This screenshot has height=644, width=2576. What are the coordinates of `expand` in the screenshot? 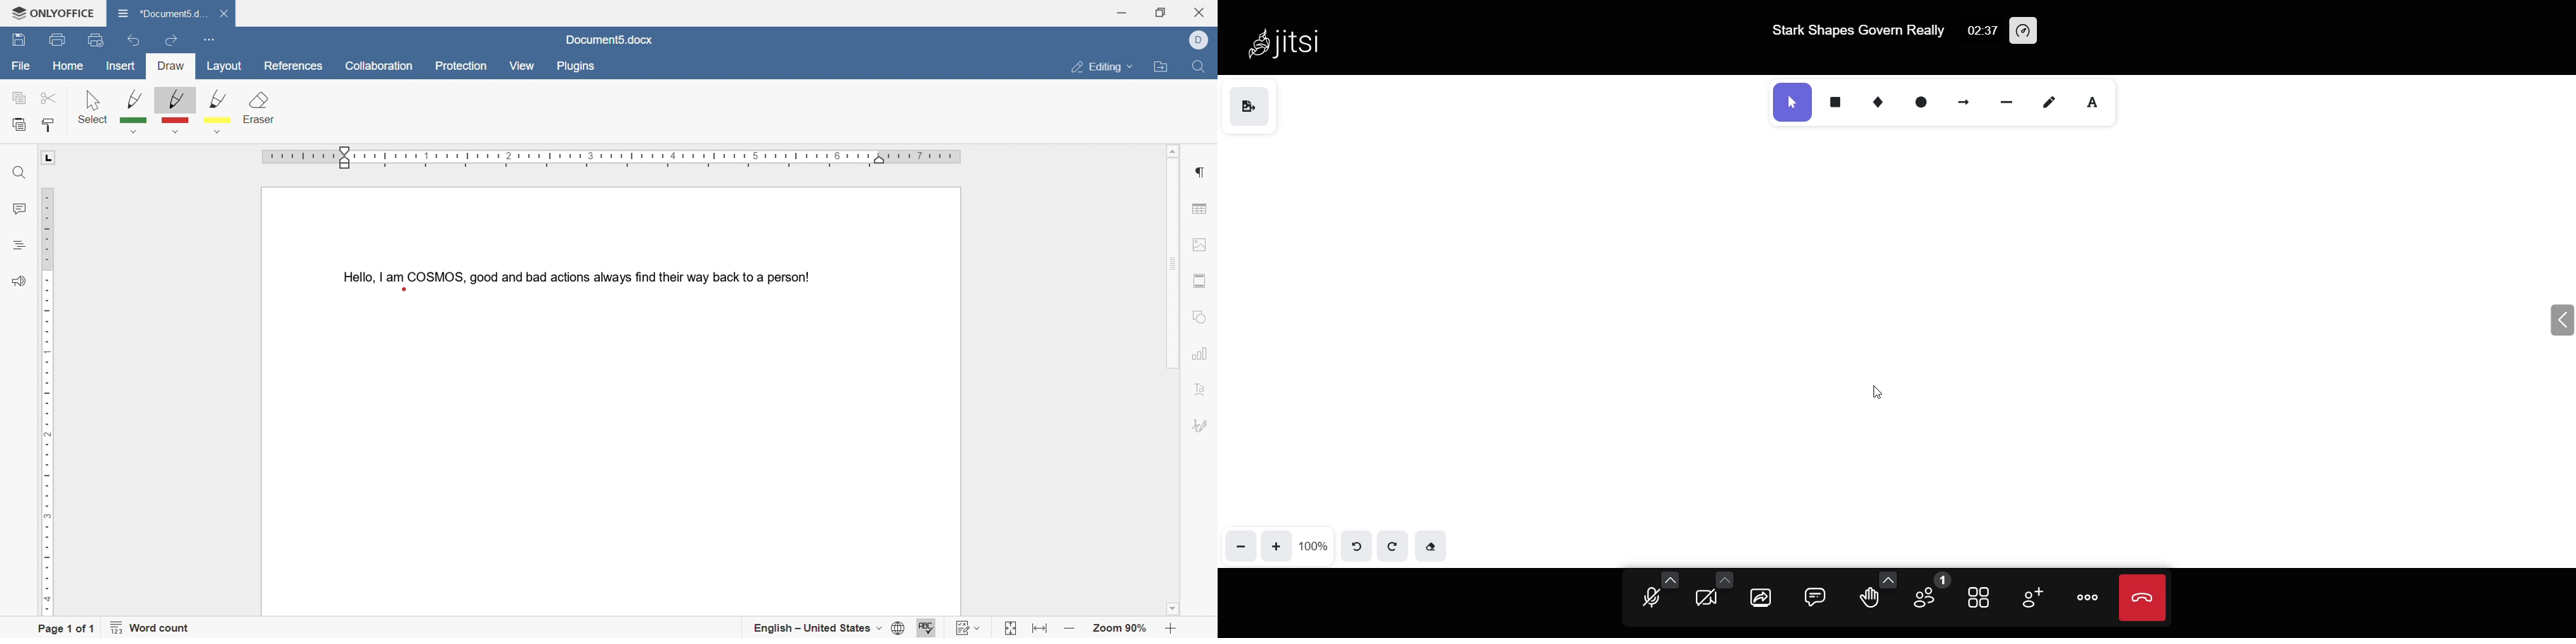 It's located at (2560, 320).